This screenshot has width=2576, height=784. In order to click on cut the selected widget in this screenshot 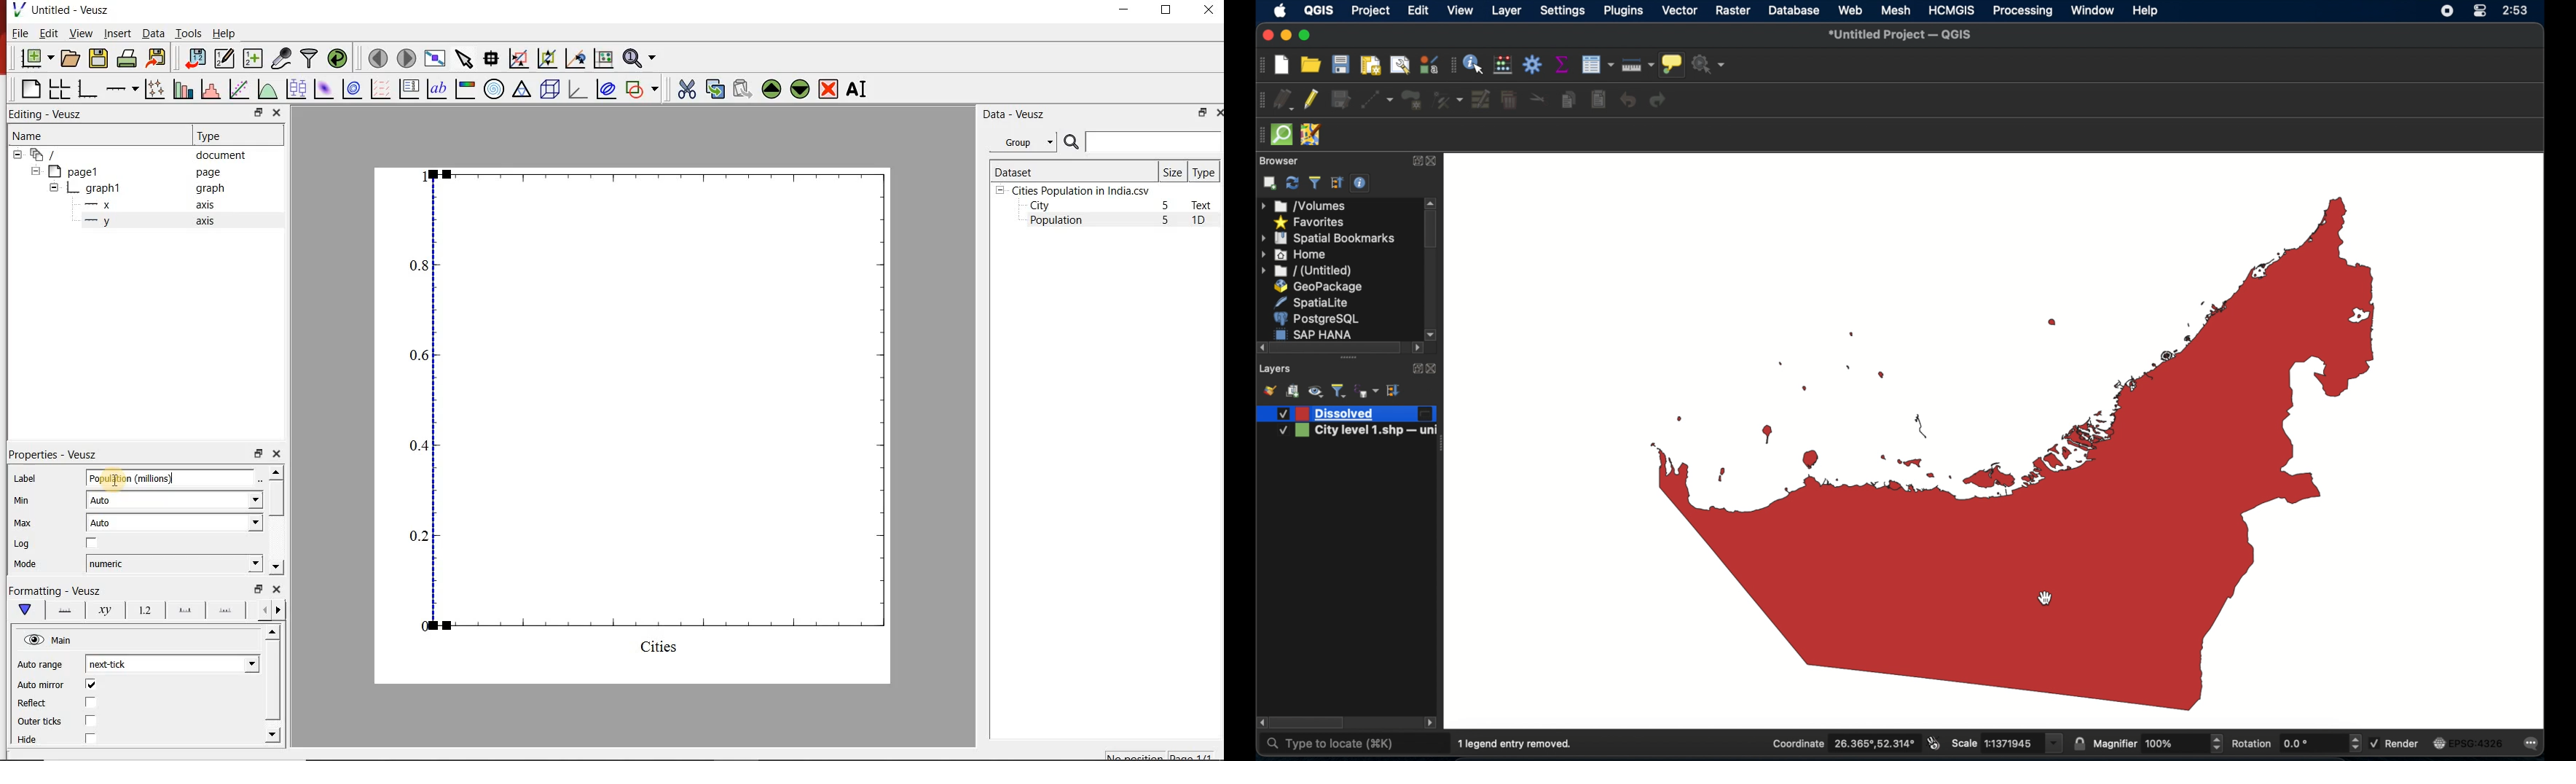, I will do `click(684, 89)`.